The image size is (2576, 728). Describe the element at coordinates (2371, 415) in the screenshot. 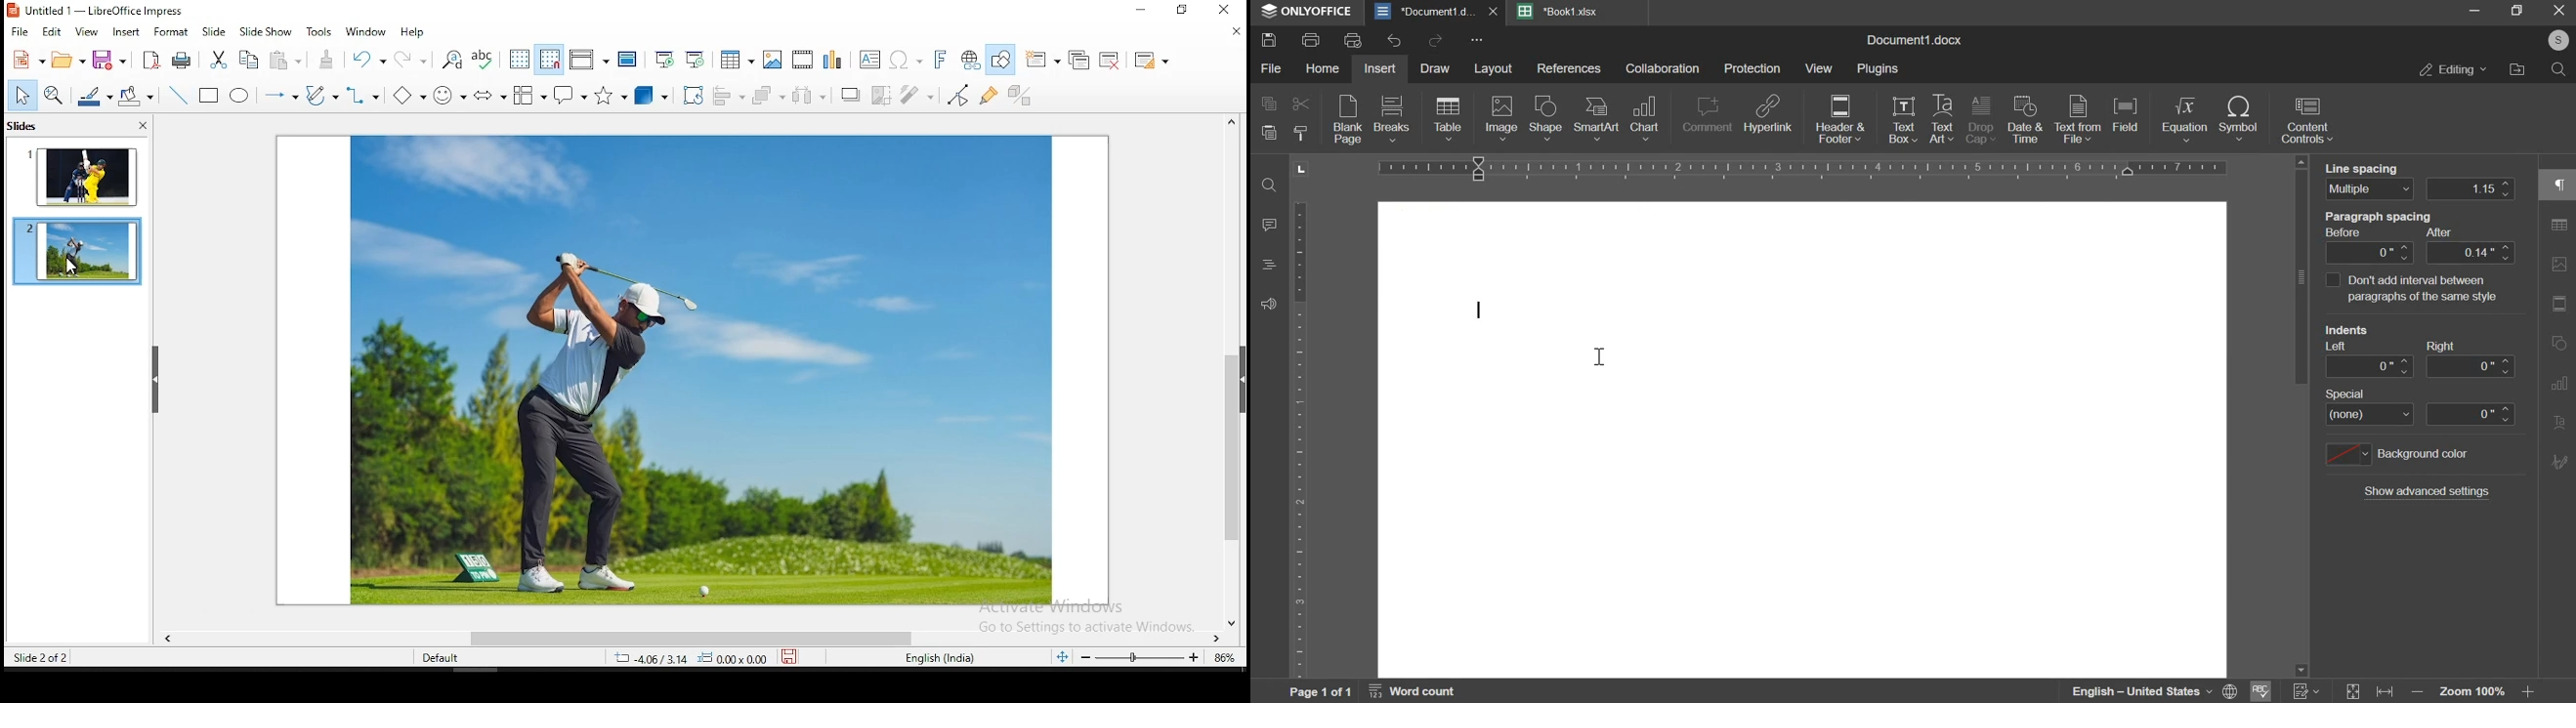

I see `special indent` at that location.